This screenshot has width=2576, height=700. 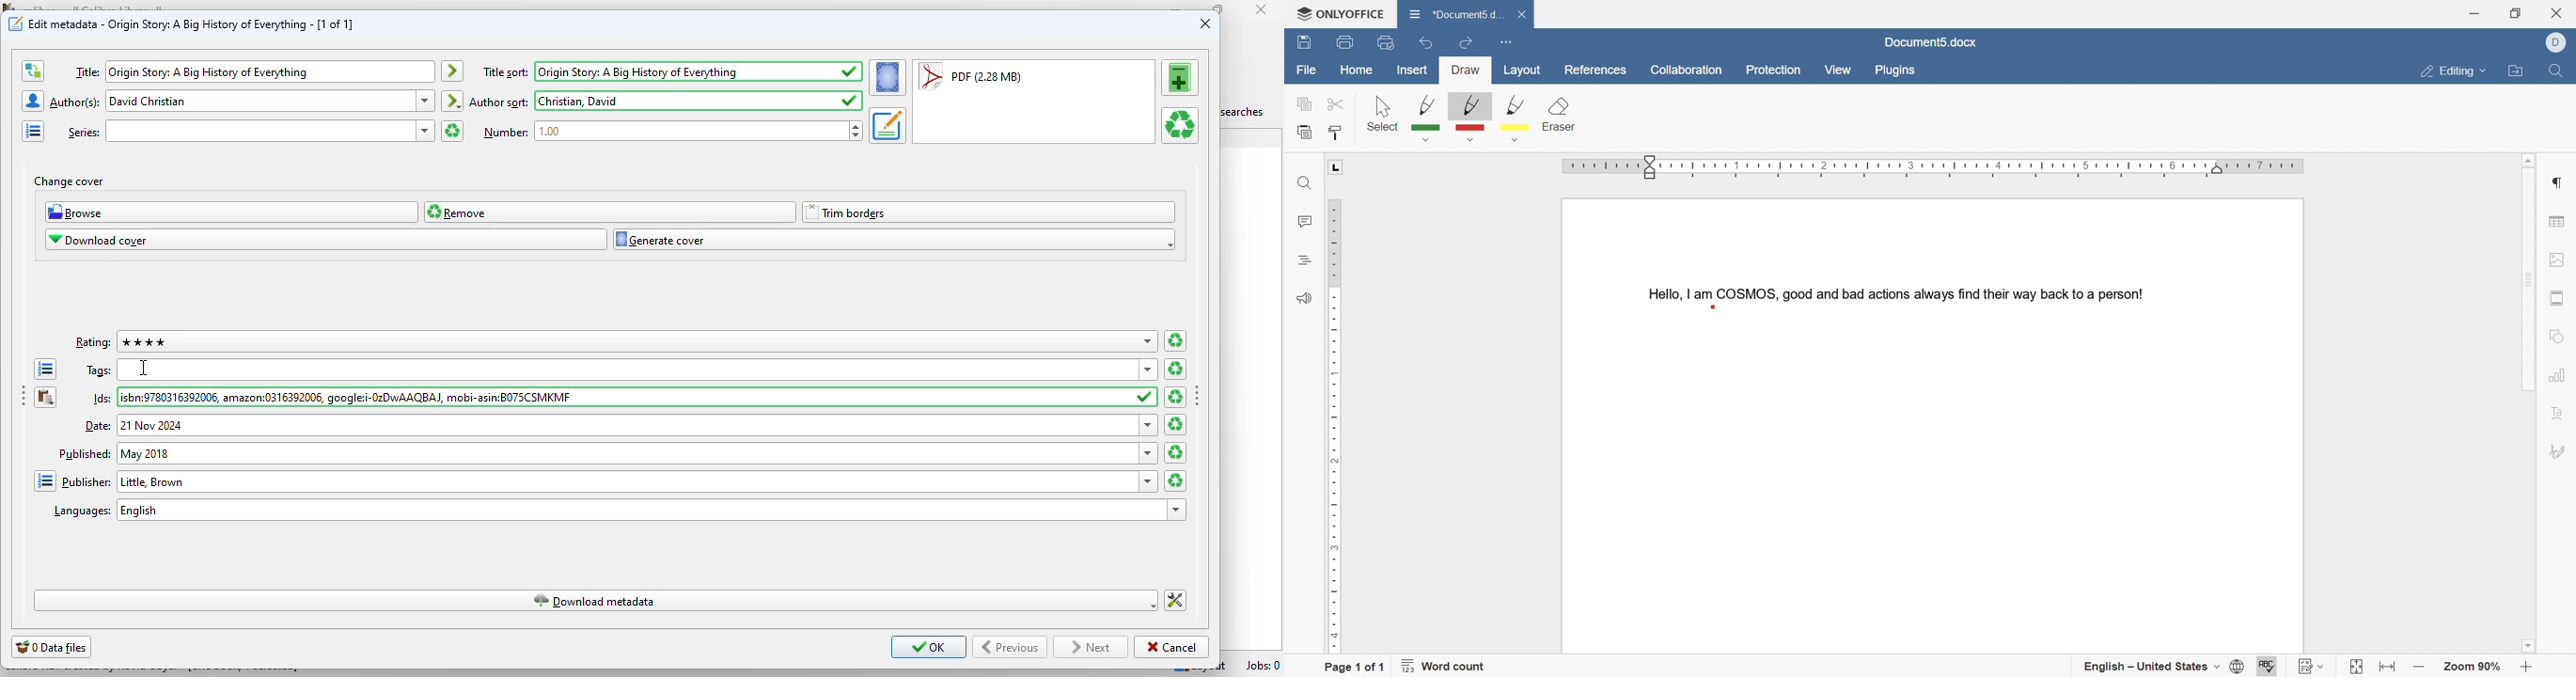 I want to click on text, so click(x=99, y=427).